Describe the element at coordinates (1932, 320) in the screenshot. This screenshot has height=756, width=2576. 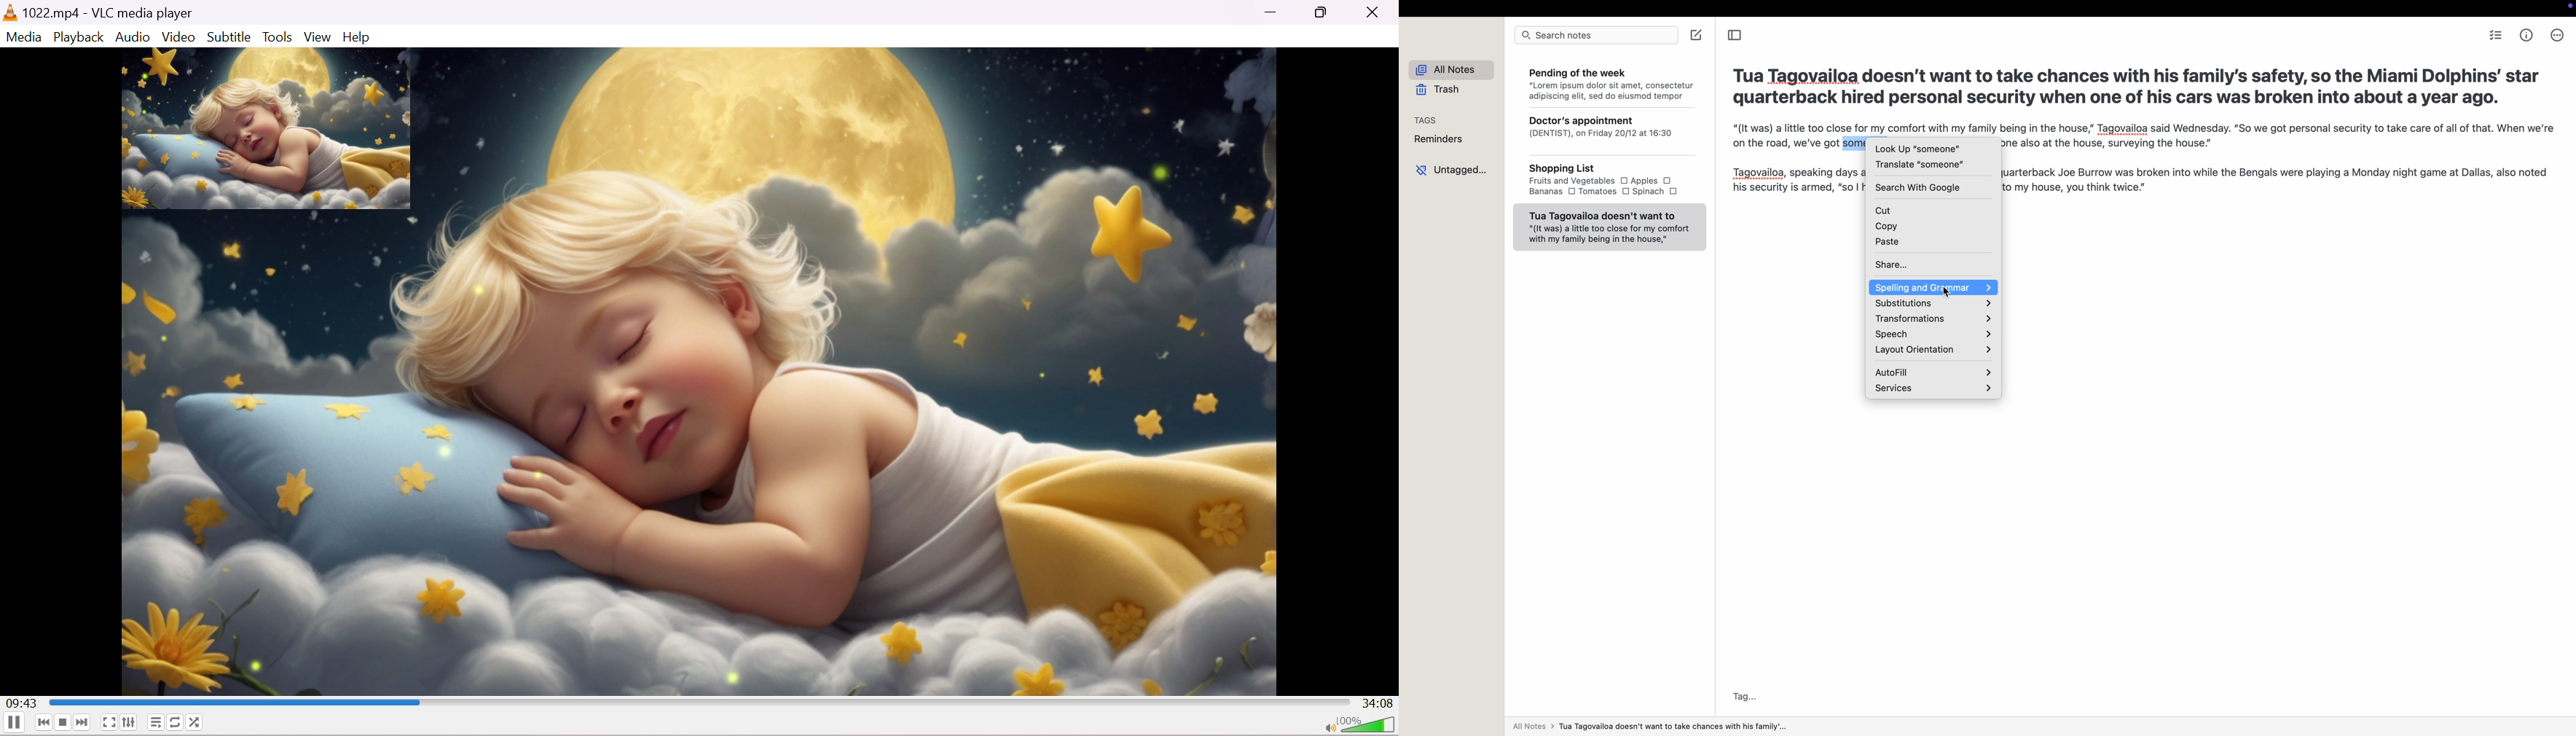
I see `transformations` at that location.